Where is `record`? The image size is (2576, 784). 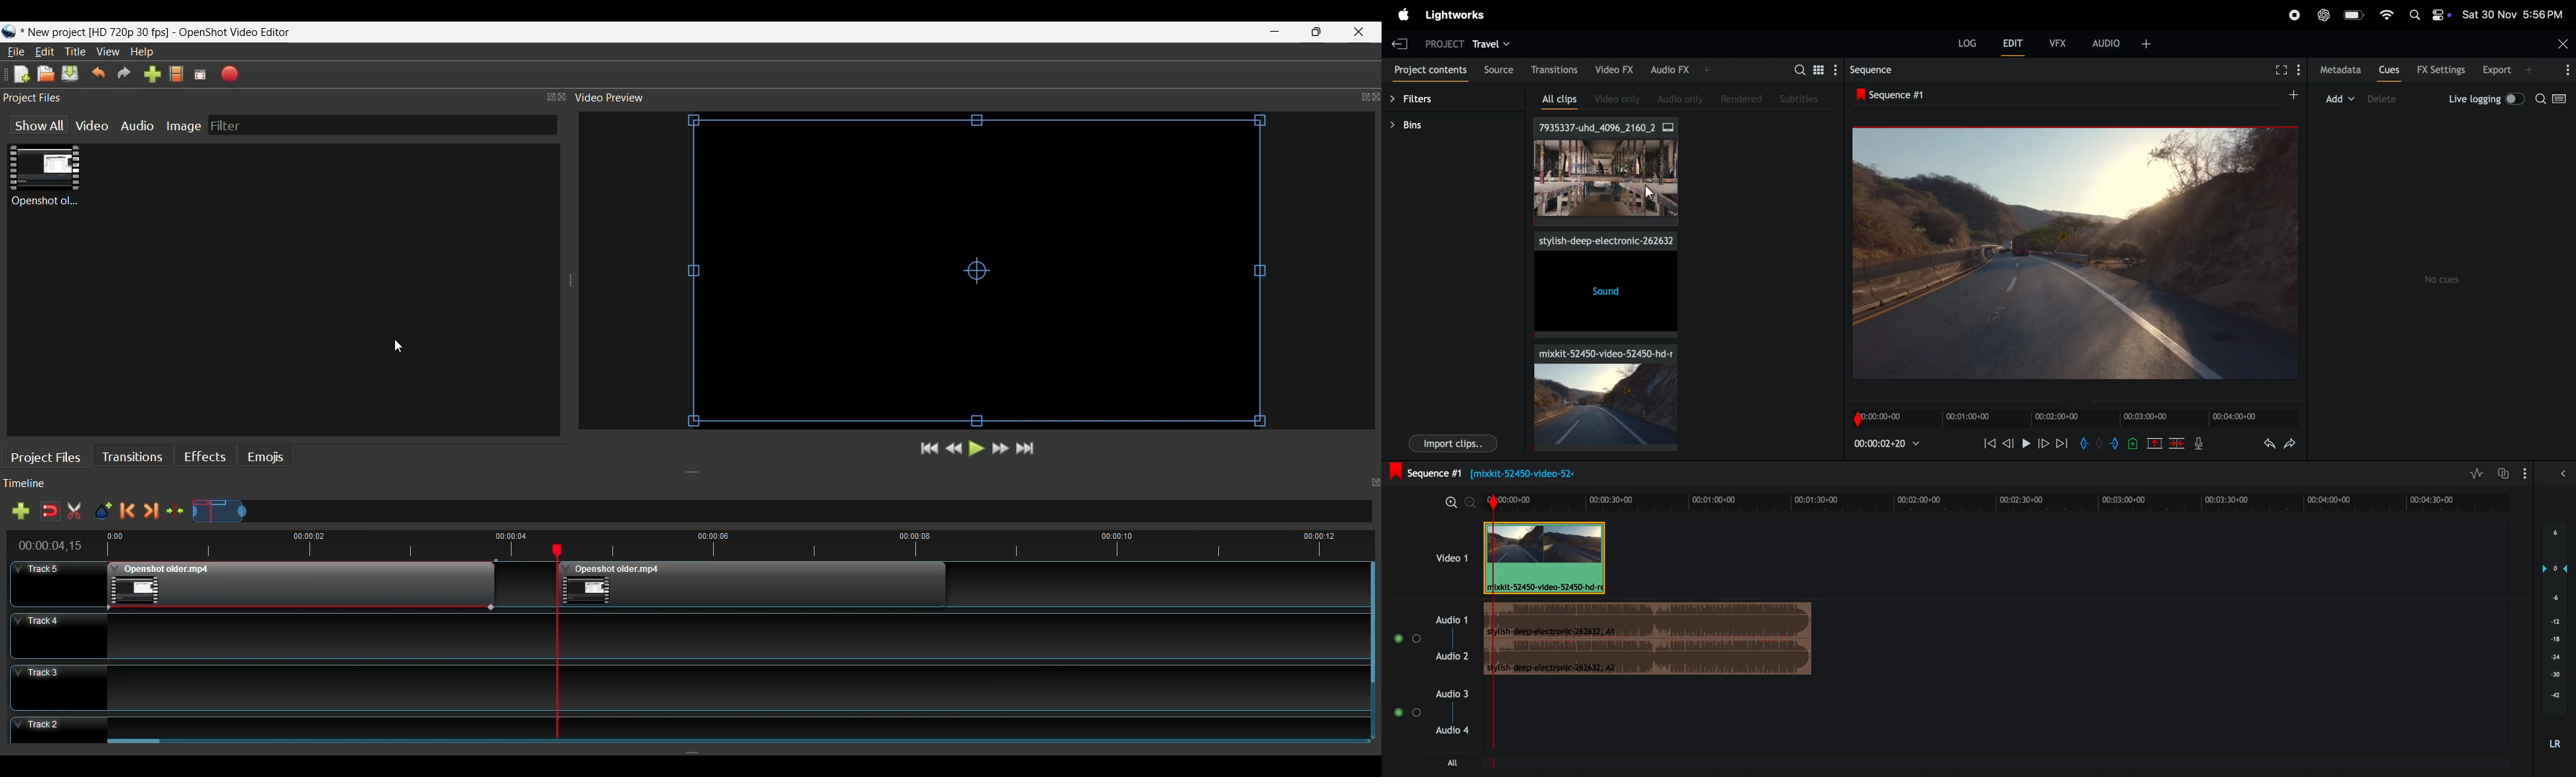 record is located at coordinates (2289, 14).